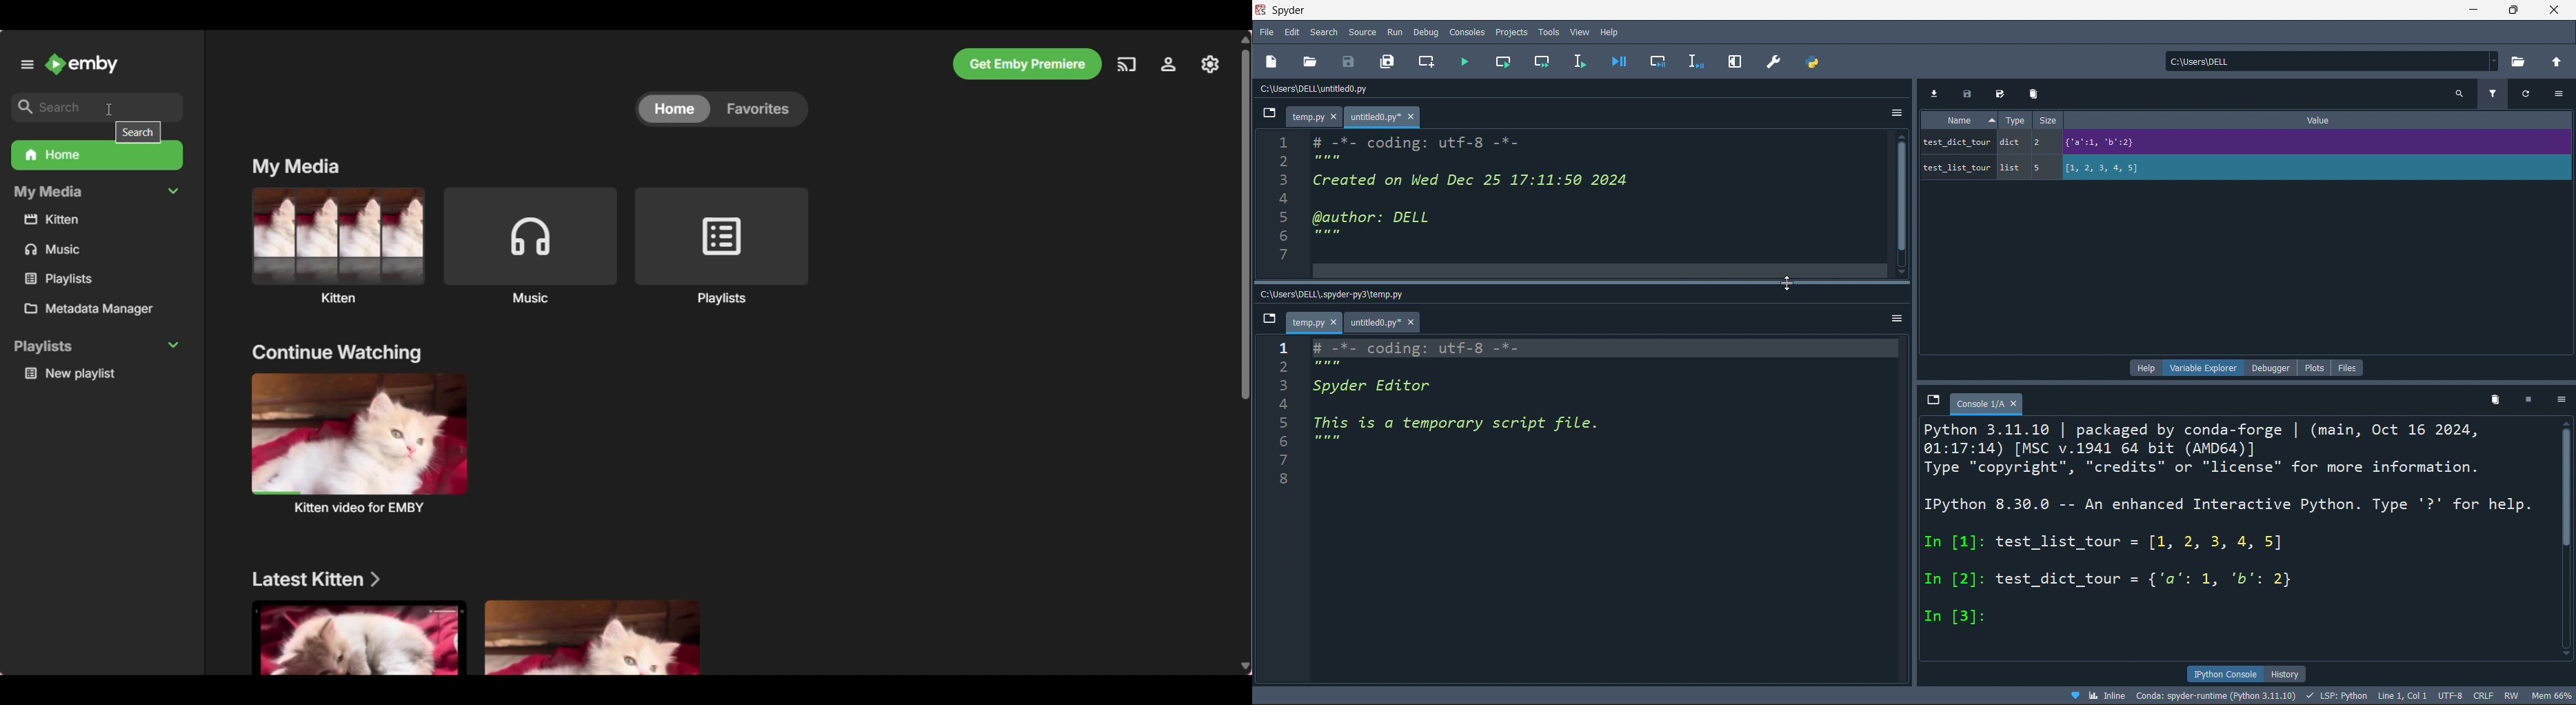 Image resolution: width=2576 pixels, height=728 pixels. Describe the element at coordinates (1325, 160) in the screenshot. I see `2 """` at that location.